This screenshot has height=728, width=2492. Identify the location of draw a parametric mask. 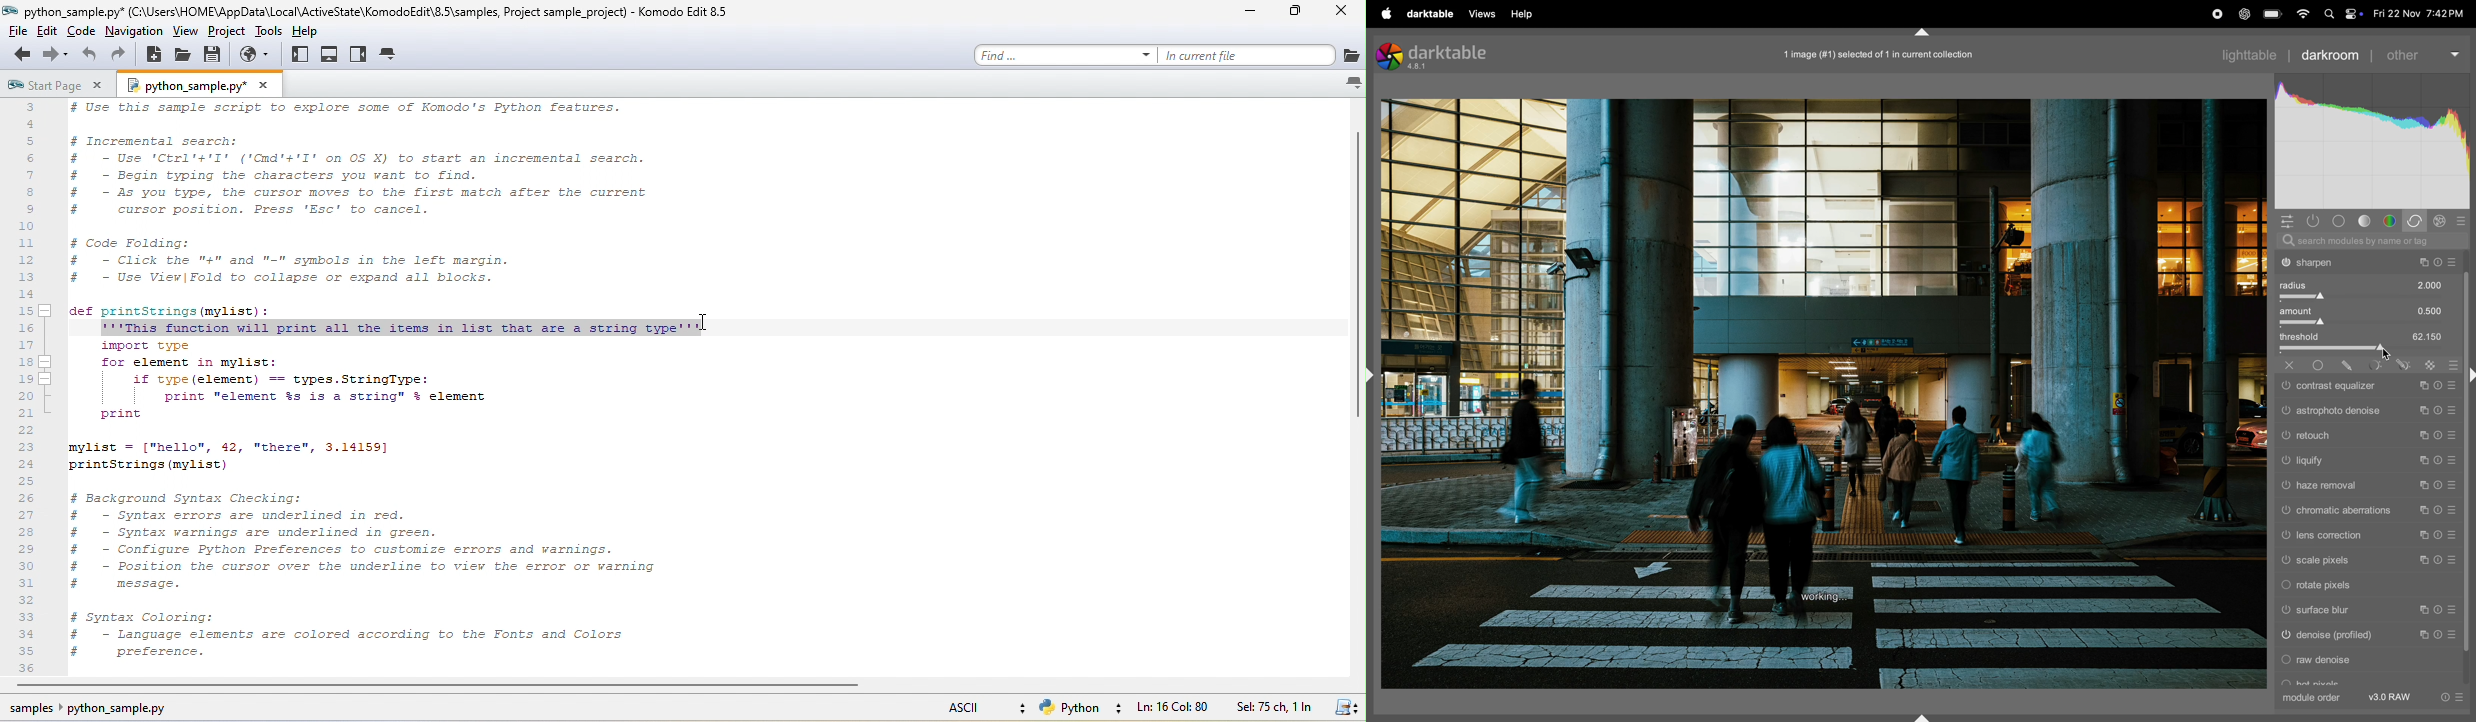
(2401, 364).